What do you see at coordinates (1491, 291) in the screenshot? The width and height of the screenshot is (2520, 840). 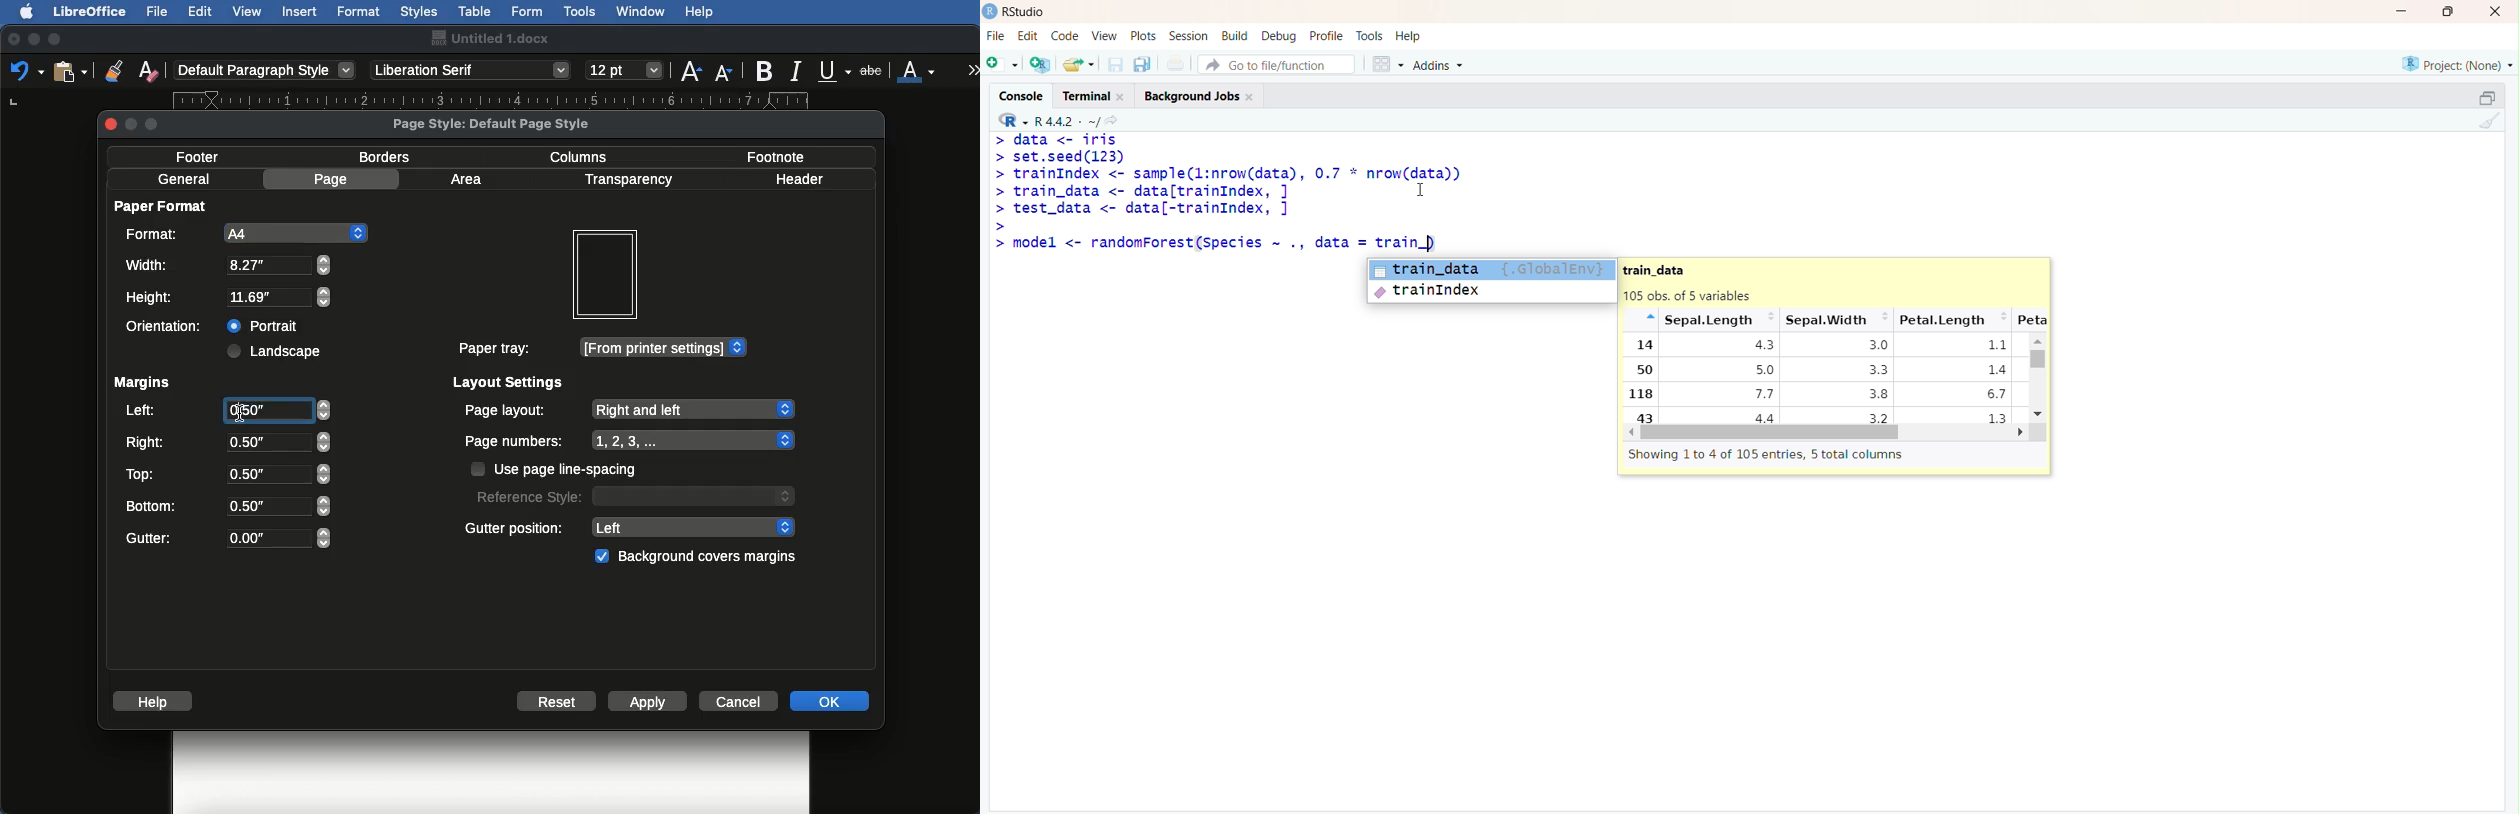 I see `trainIndex` at bounding box center [1491, 291].